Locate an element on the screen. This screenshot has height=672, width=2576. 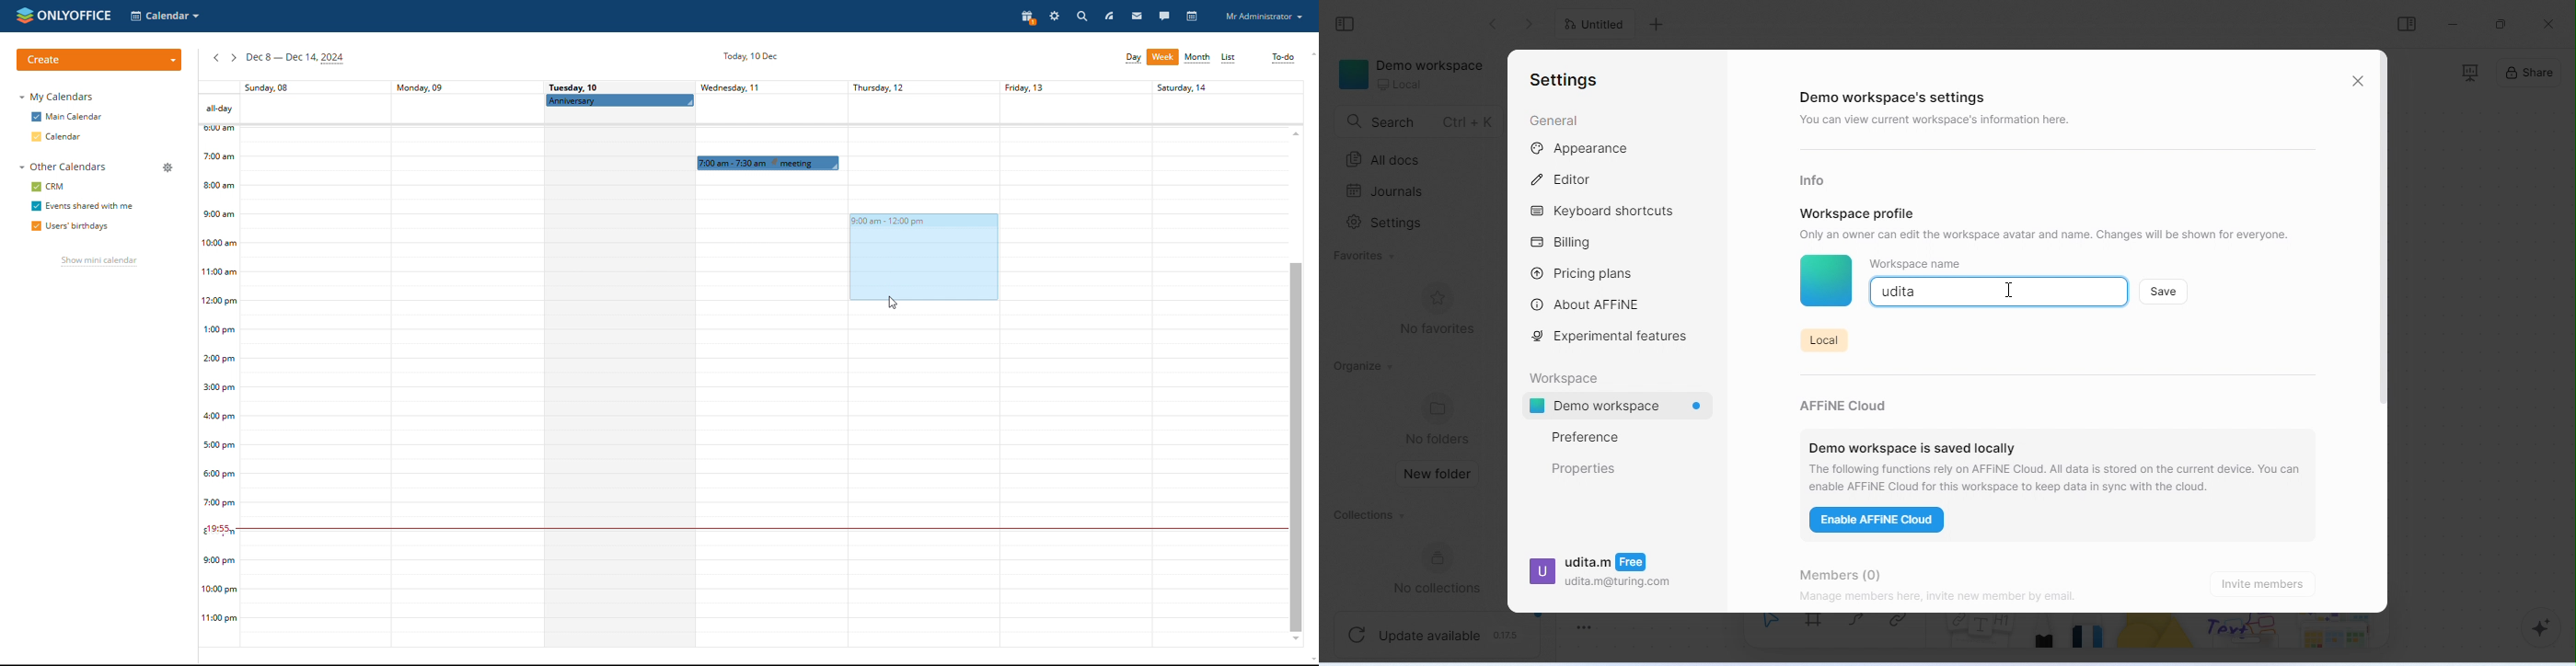
all docs is located at coordinates (1388, 160).